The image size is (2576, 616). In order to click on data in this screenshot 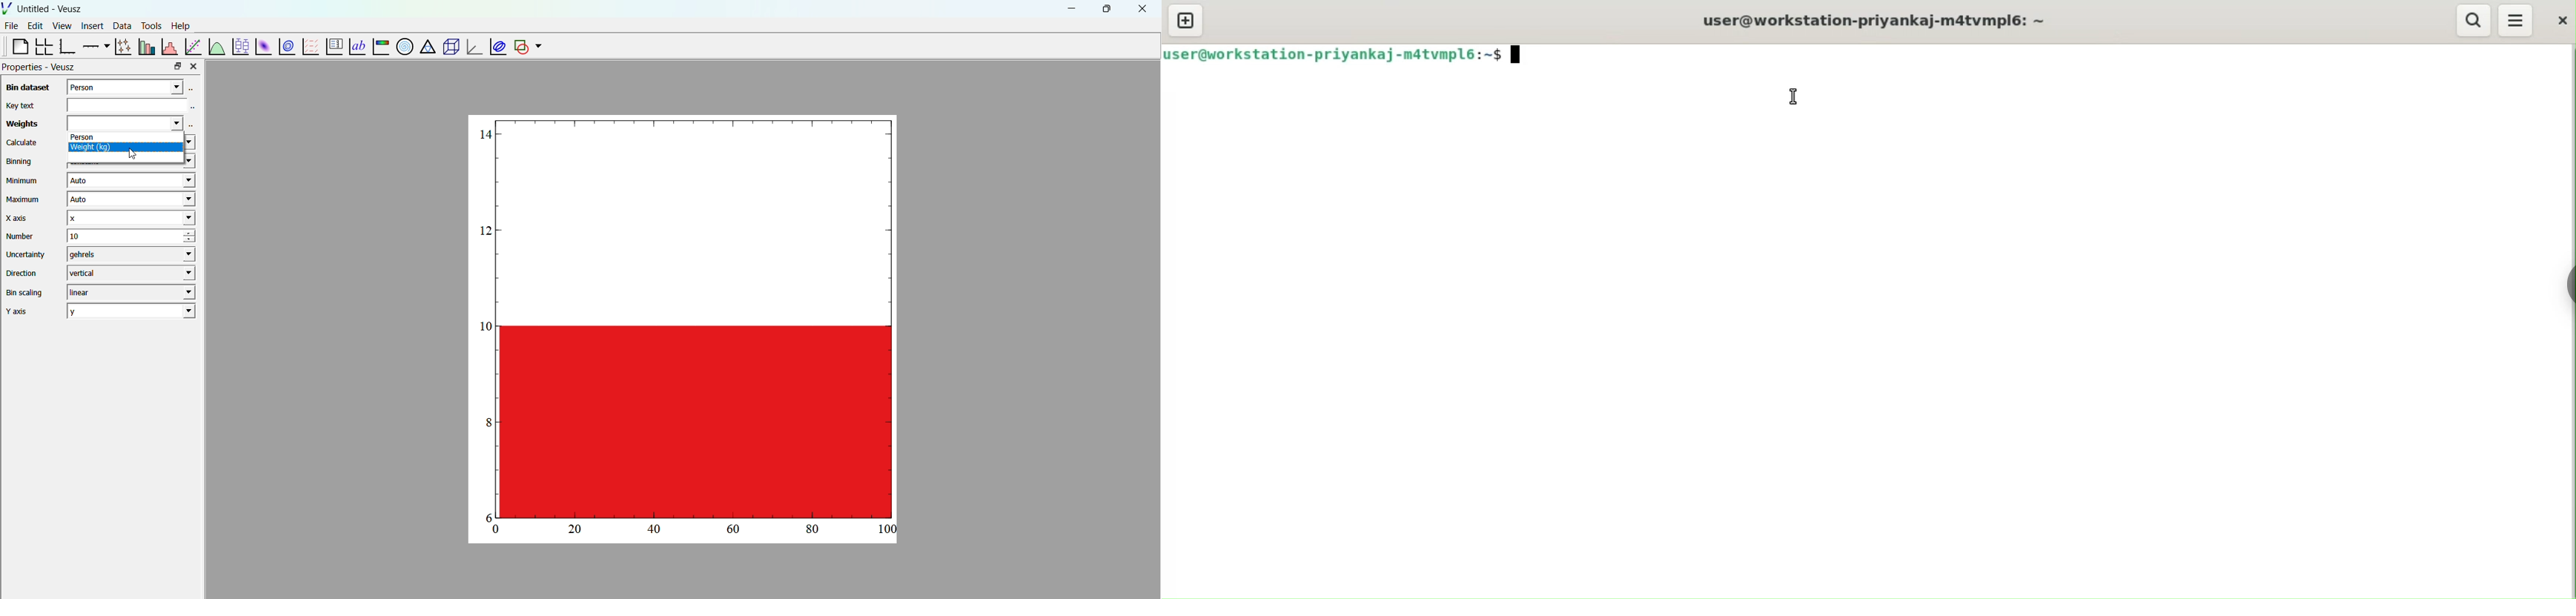, I will do `click(120, 25)`.